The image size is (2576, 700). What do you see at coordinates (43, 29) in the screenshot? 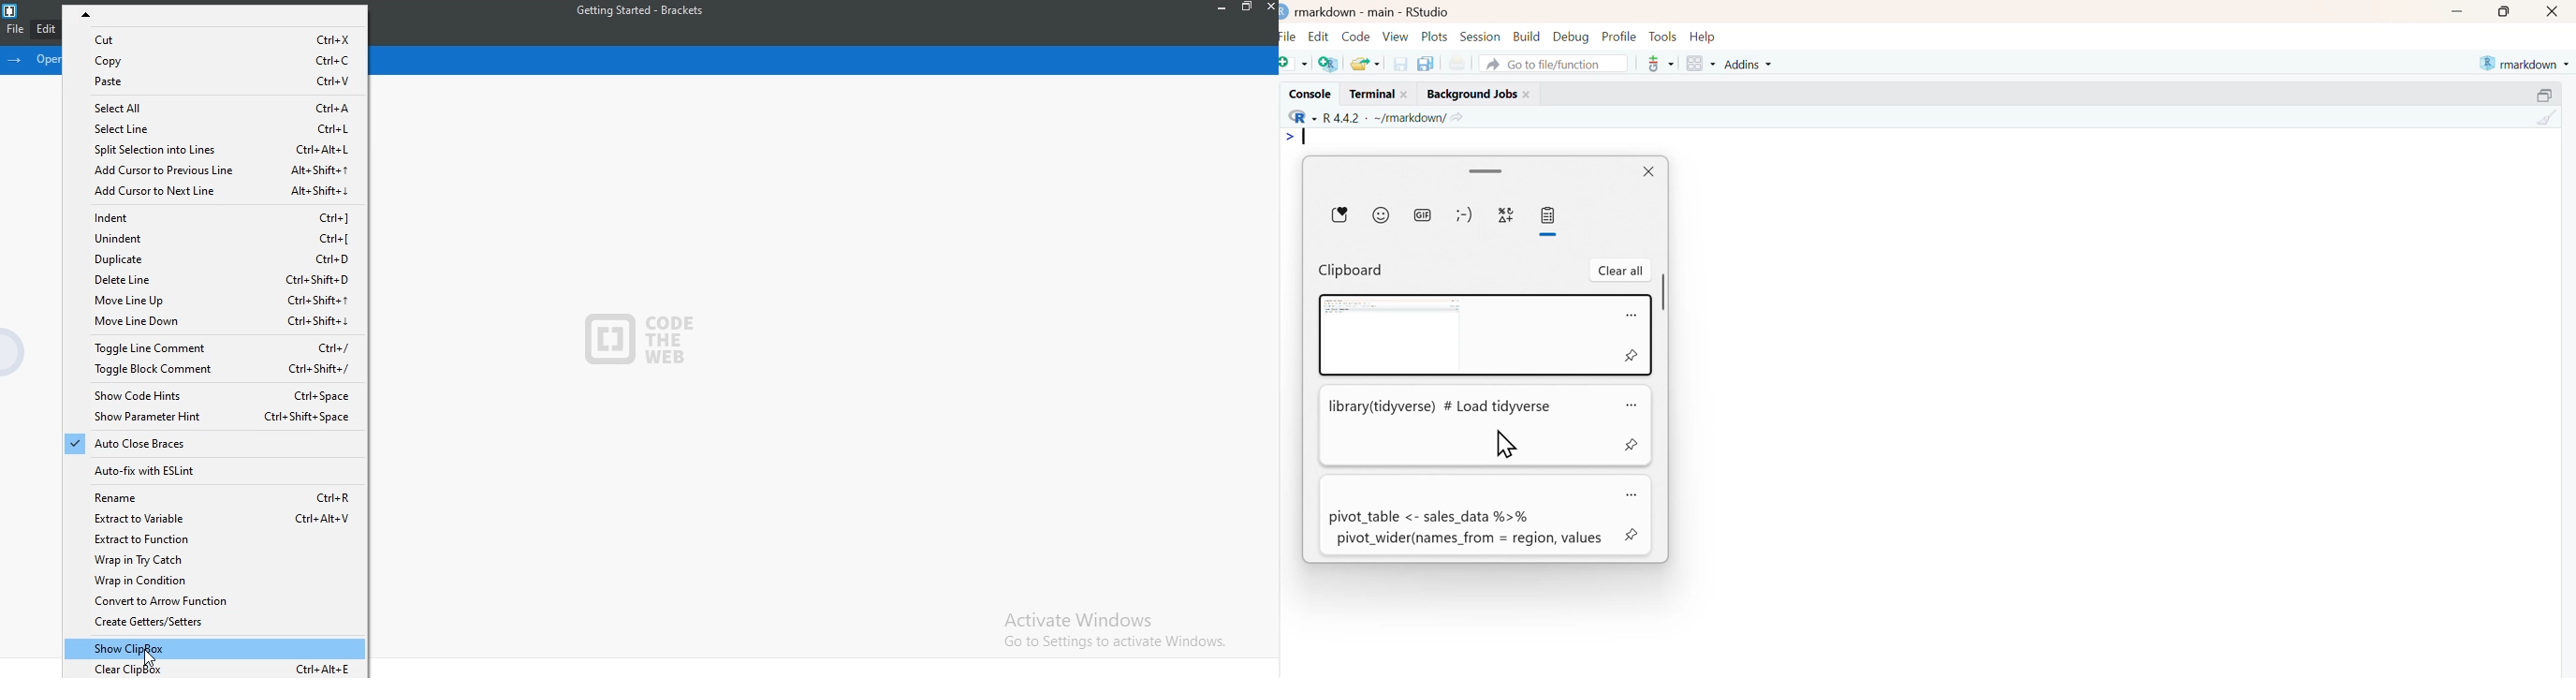
I see `edit` at bounding box center [43, 29].